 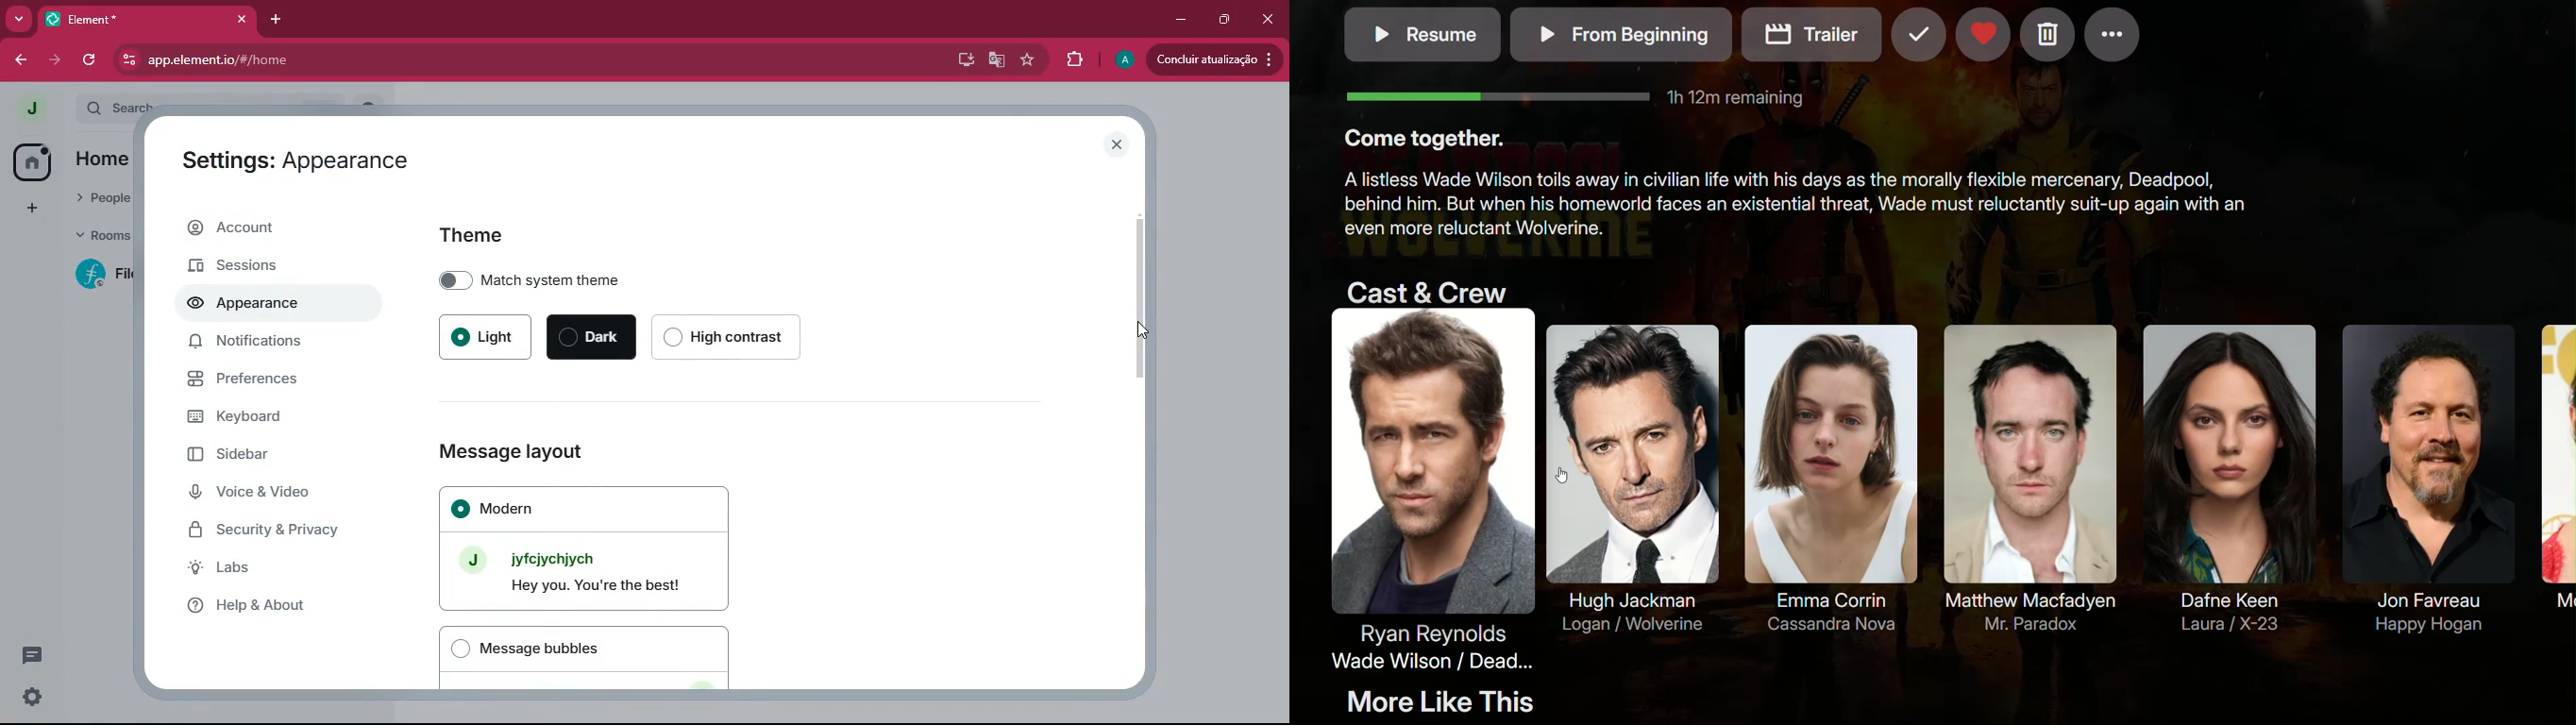 What do you see at coordinates (1214, 61) in the screenshot?
I see `update` at bounding box center [1214, 61].